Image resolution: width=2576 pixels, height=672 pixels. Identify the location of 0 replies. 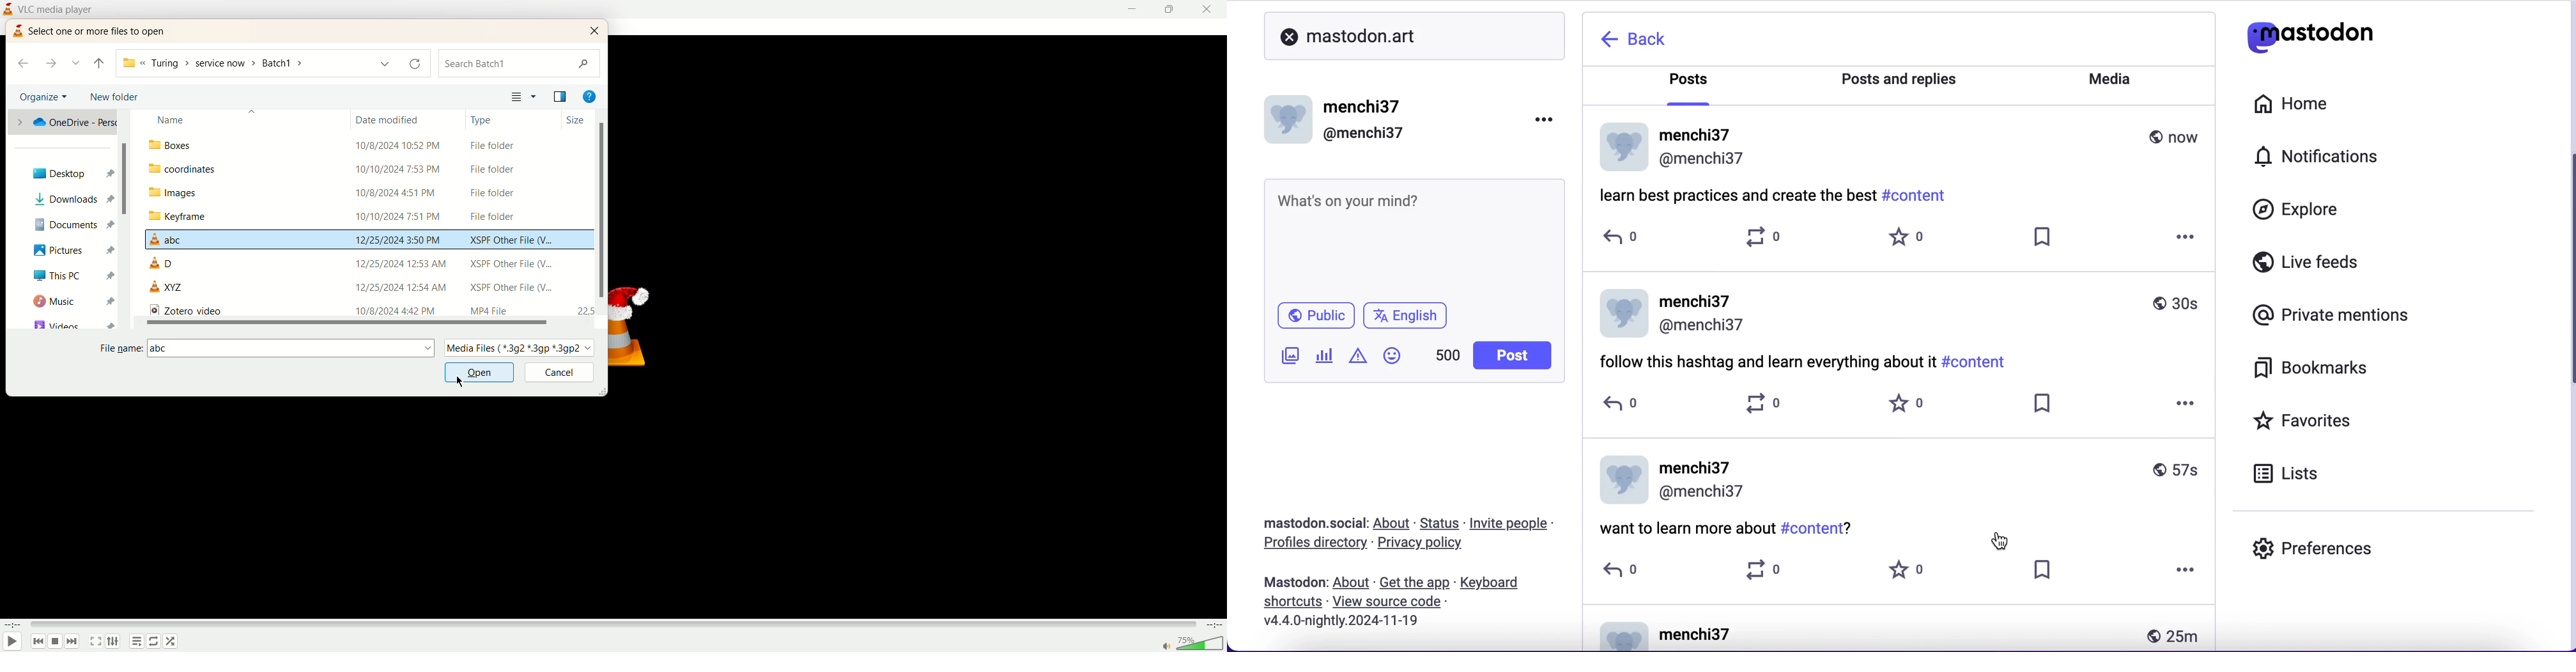
(1617, 240).